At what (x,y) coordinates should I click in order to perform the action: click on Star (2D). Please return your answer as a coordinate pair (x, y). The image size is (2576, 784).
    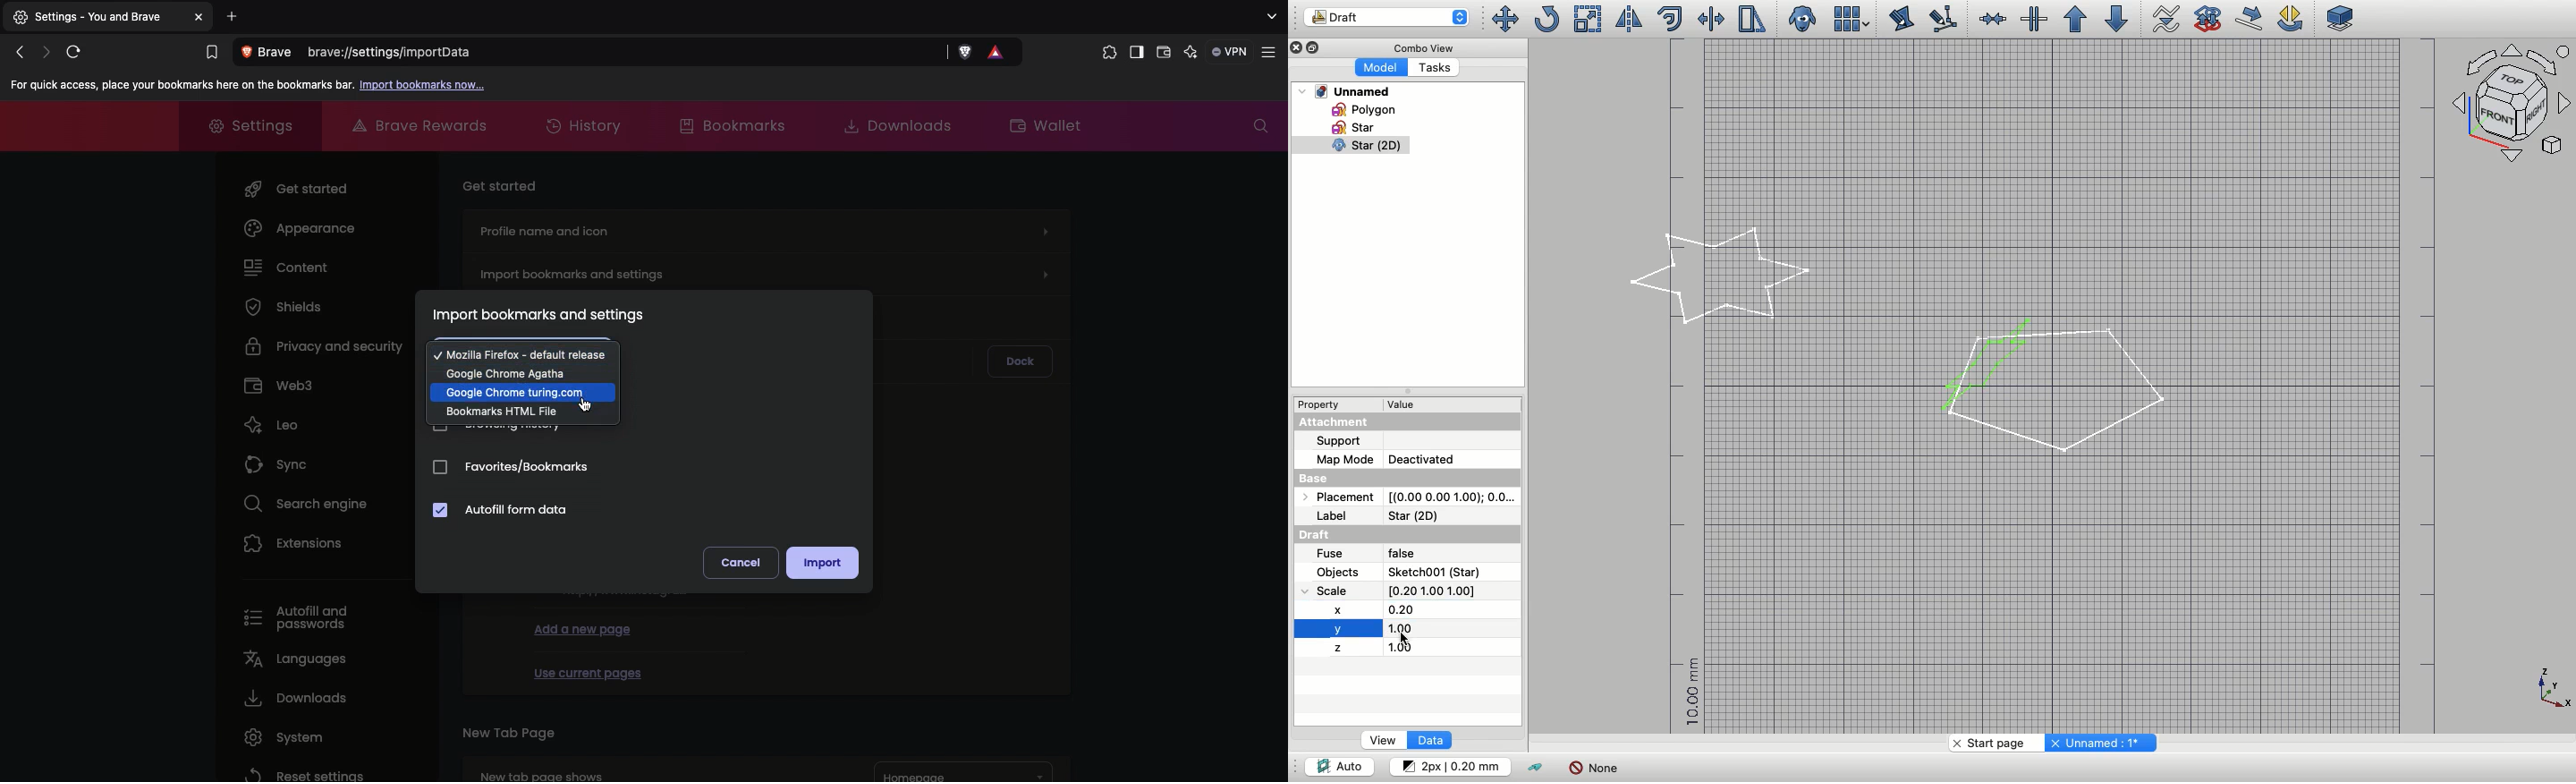
    Looking at the image, I should click on (1416, 516).